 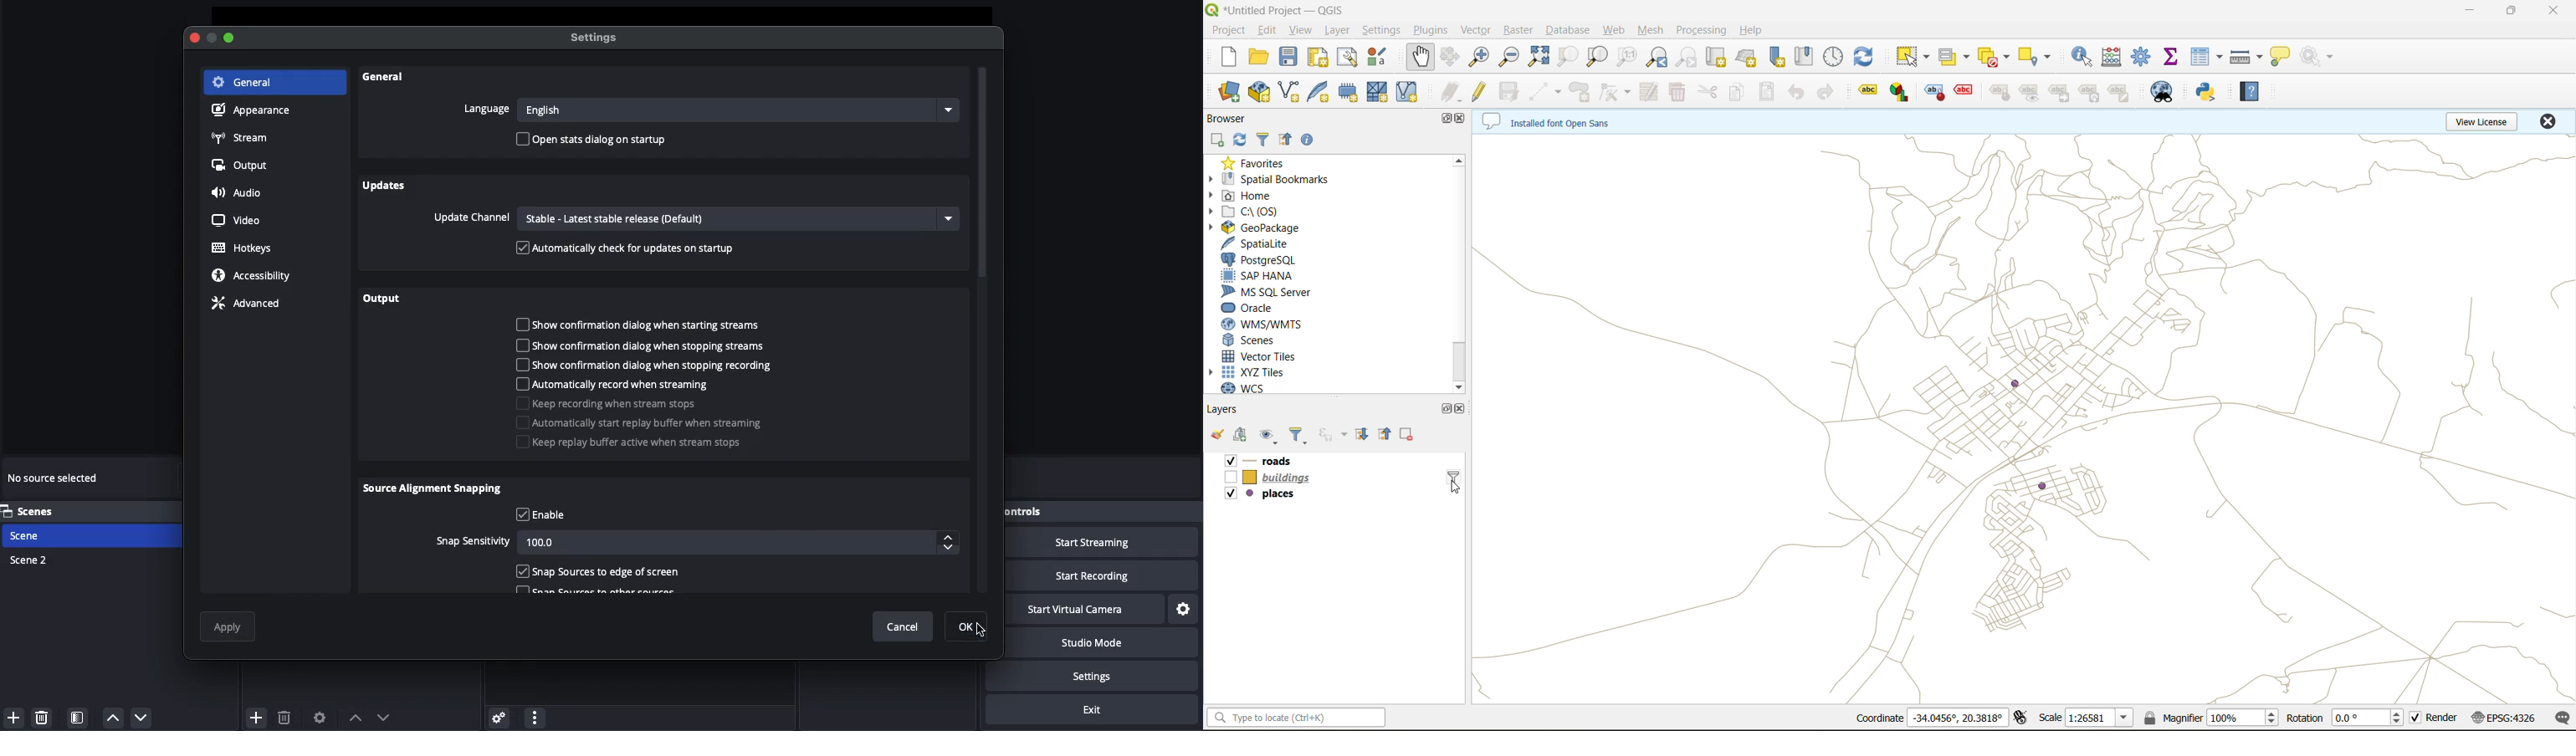 What do you see at coordinates (2547, 10) in the screenshot?
I see `close` at bounding box center [2547, 10].